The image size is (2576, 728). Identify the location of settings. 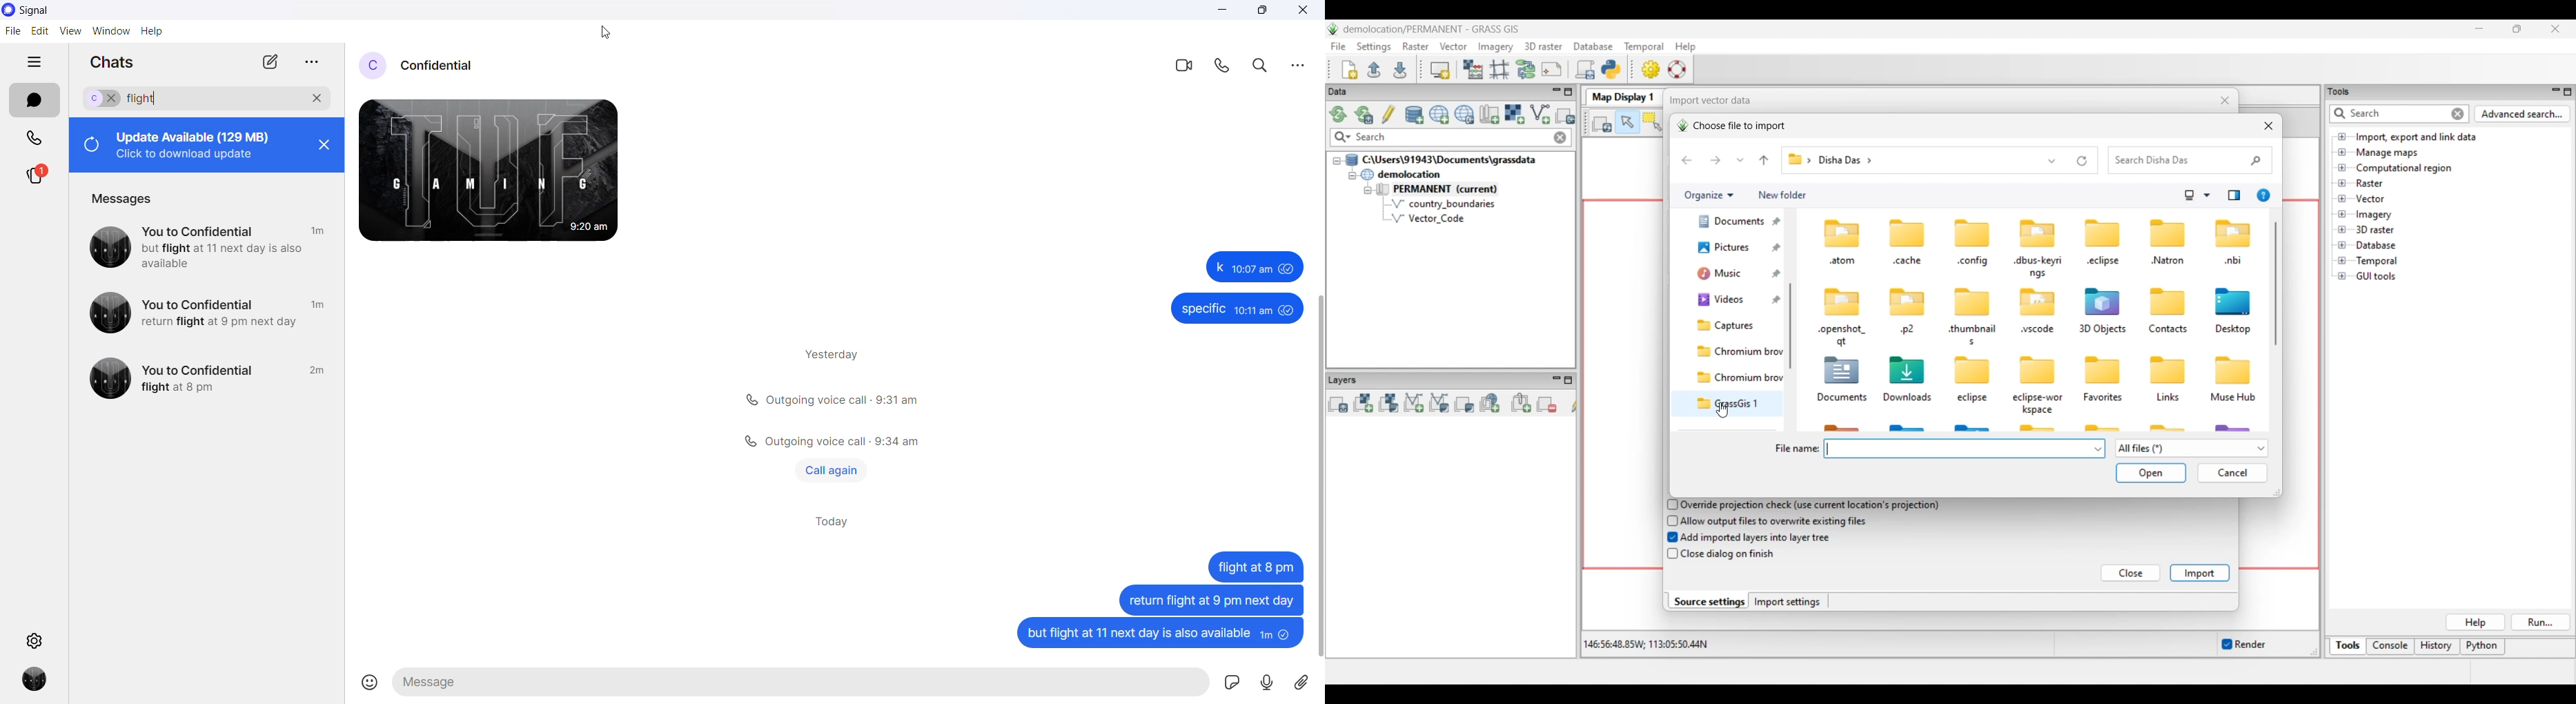
(38, 639).